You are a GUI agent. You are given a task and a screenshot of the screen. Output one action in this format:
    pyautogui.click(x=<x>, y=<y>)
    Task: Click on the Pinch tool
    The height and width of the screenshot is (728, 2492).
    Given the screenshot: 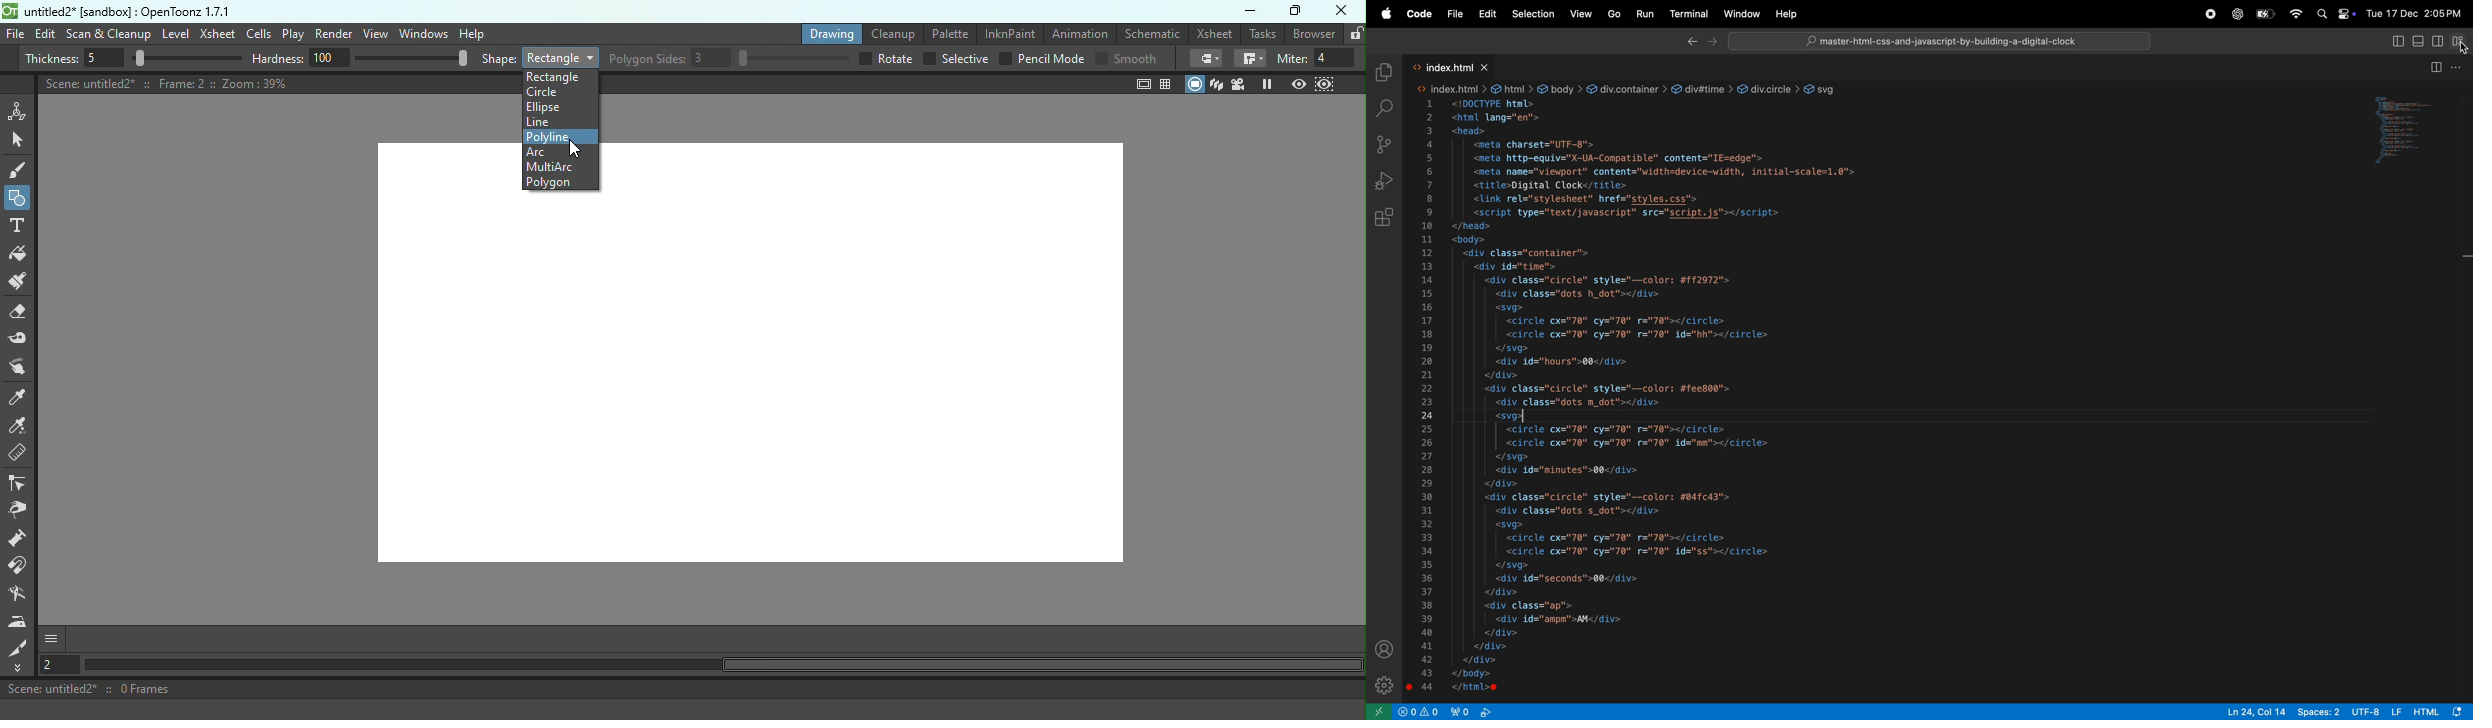 What is the action you would take?
    pyautogui.click(x=23, y=511)
    